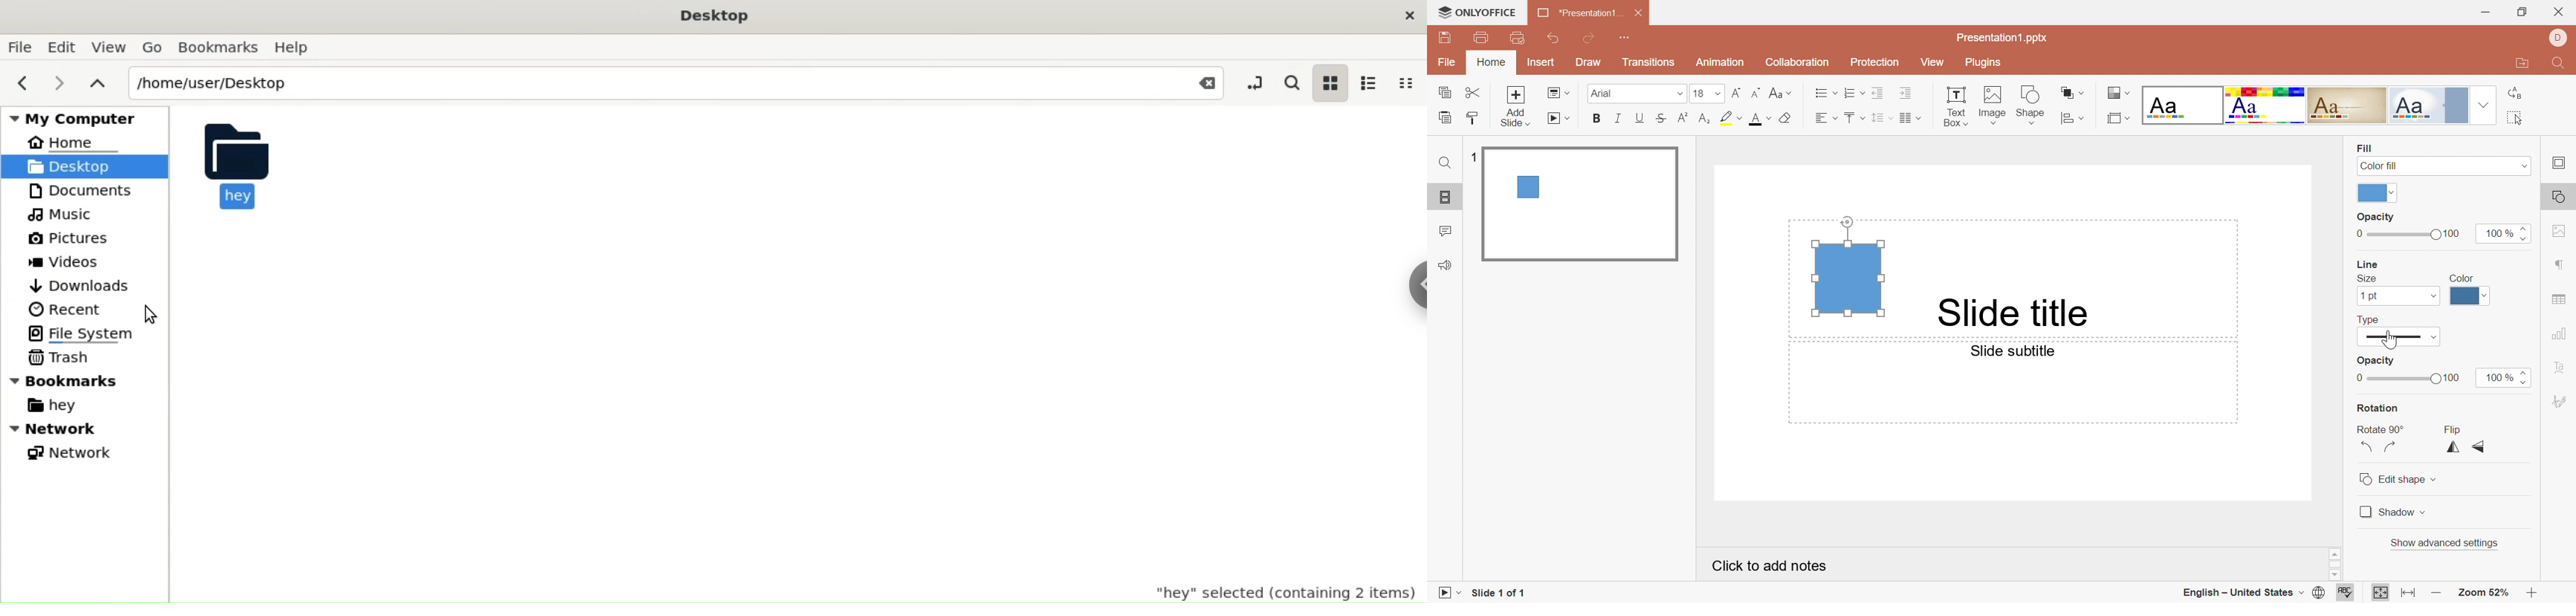  I want to click on Protection, so click(1877, 62).